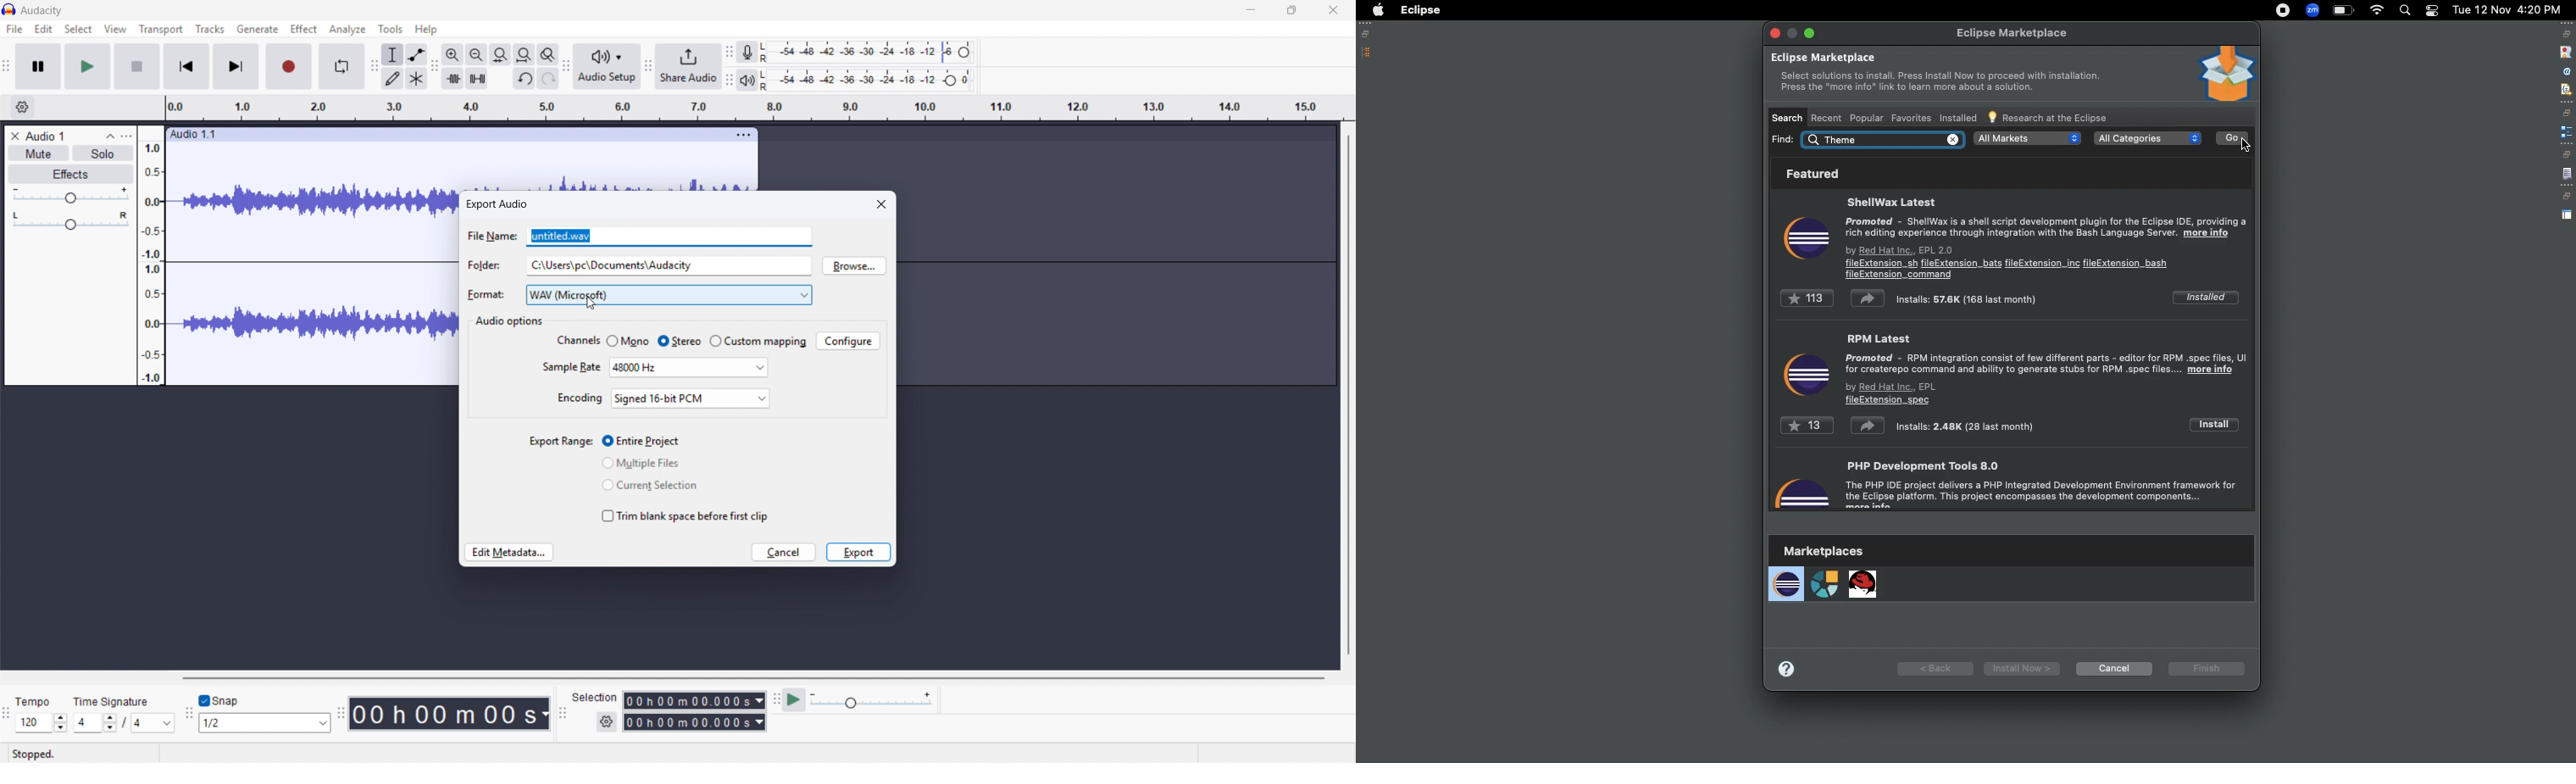 The image size is (2576, 784). I want to click on Tracks , so click(211, 28).